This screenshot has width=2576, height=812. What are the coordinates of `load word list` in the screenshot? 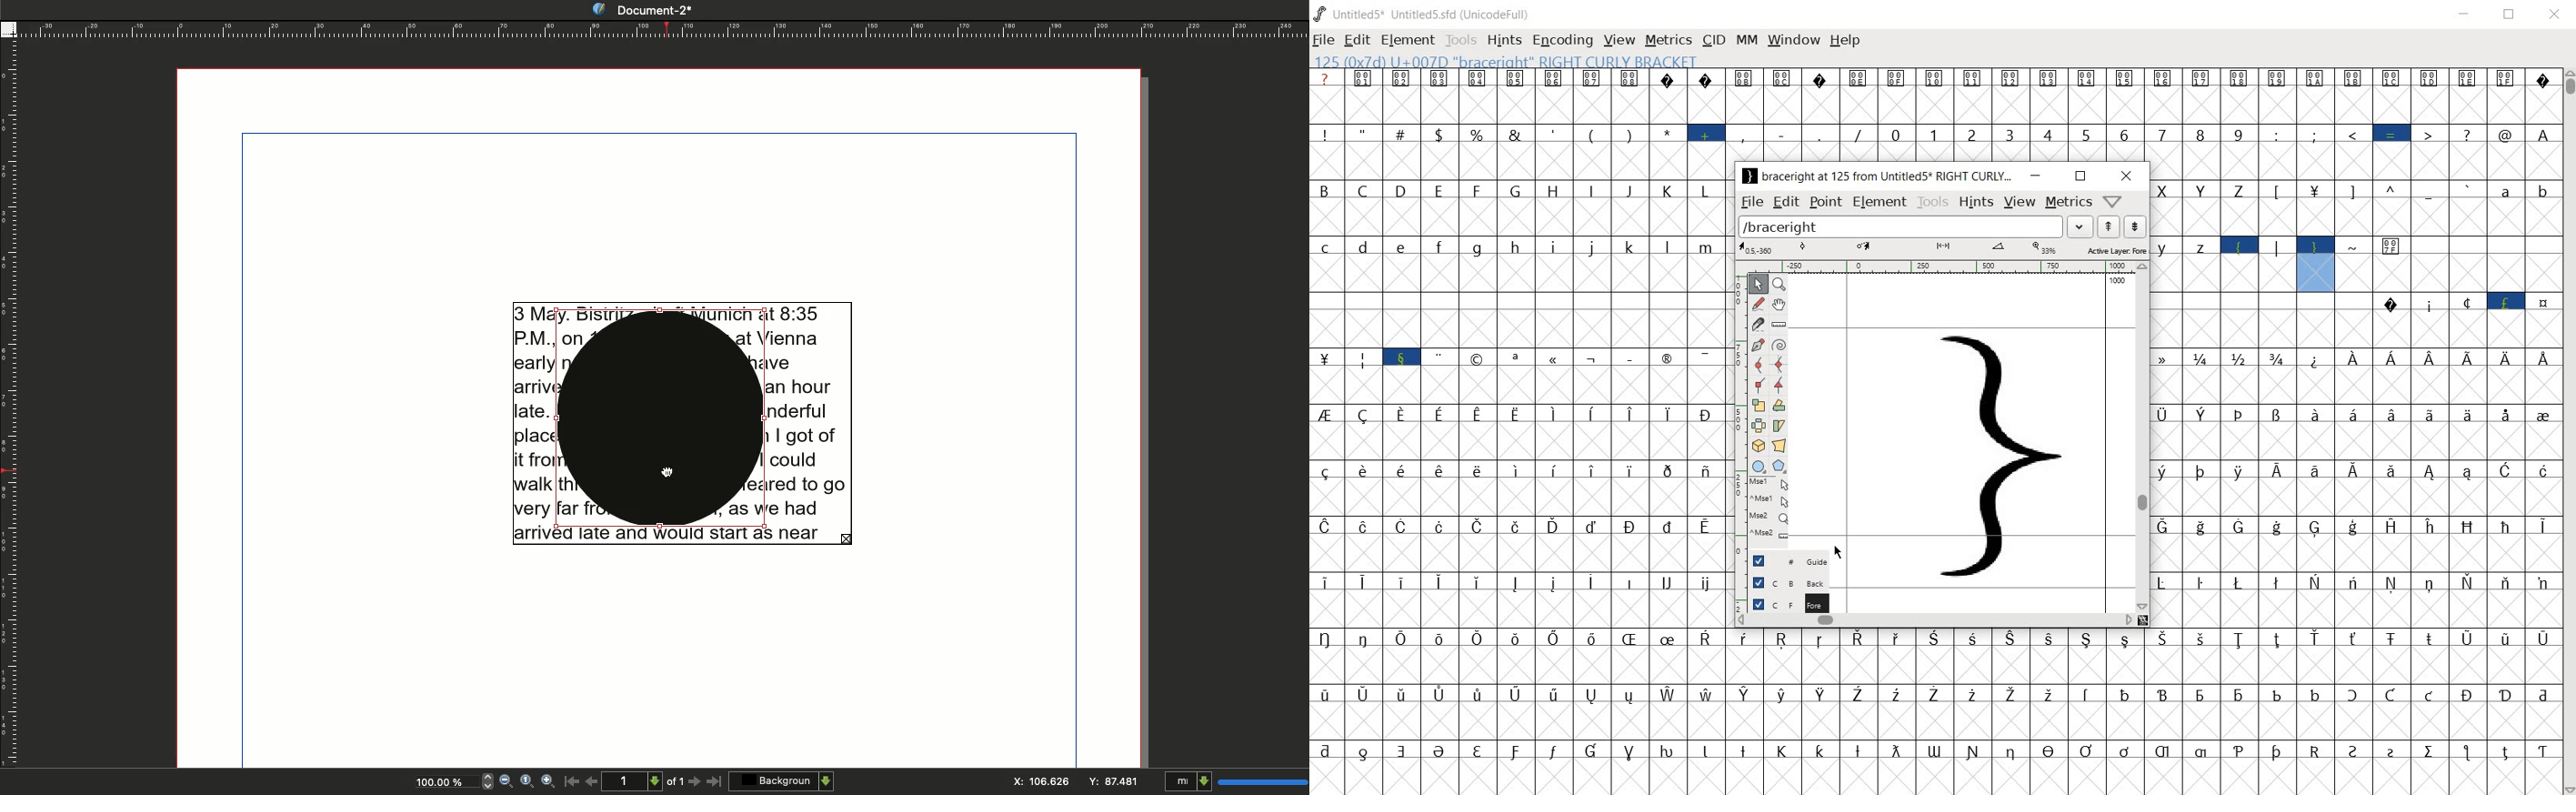 It's located at (1914, 226).